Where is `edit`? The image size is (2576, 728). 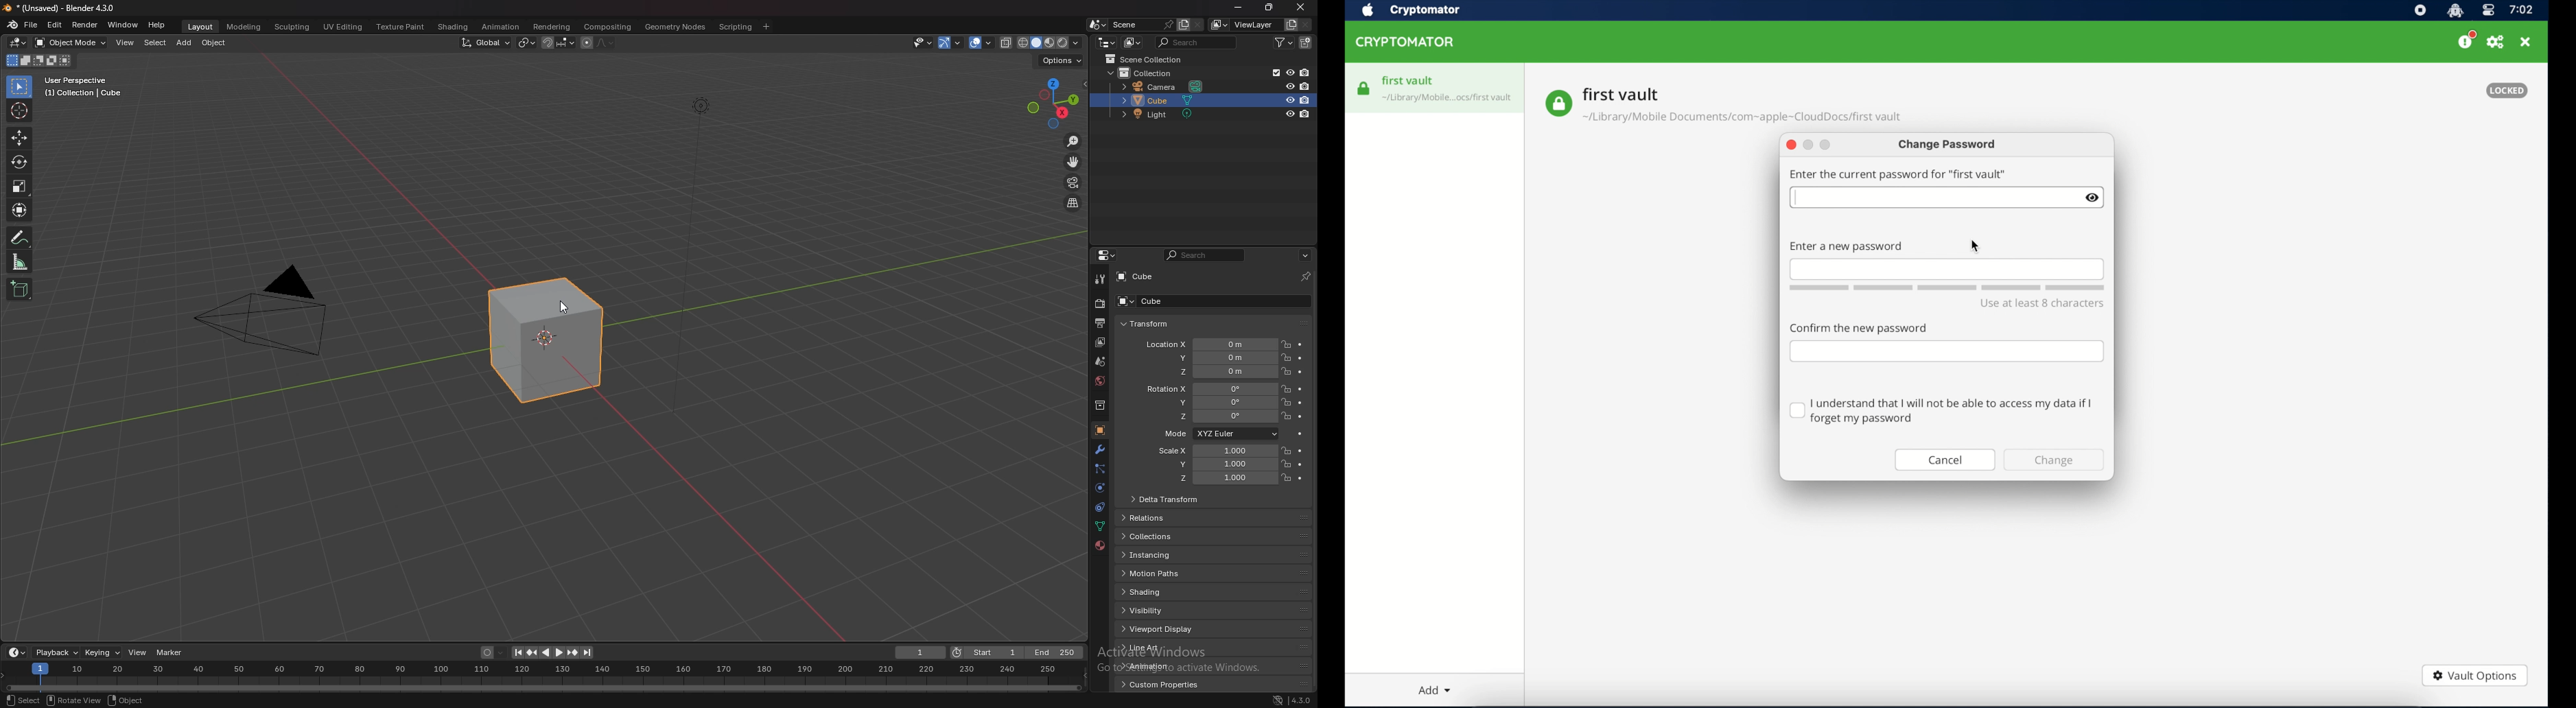 edit is located at coordinates (56, 25).